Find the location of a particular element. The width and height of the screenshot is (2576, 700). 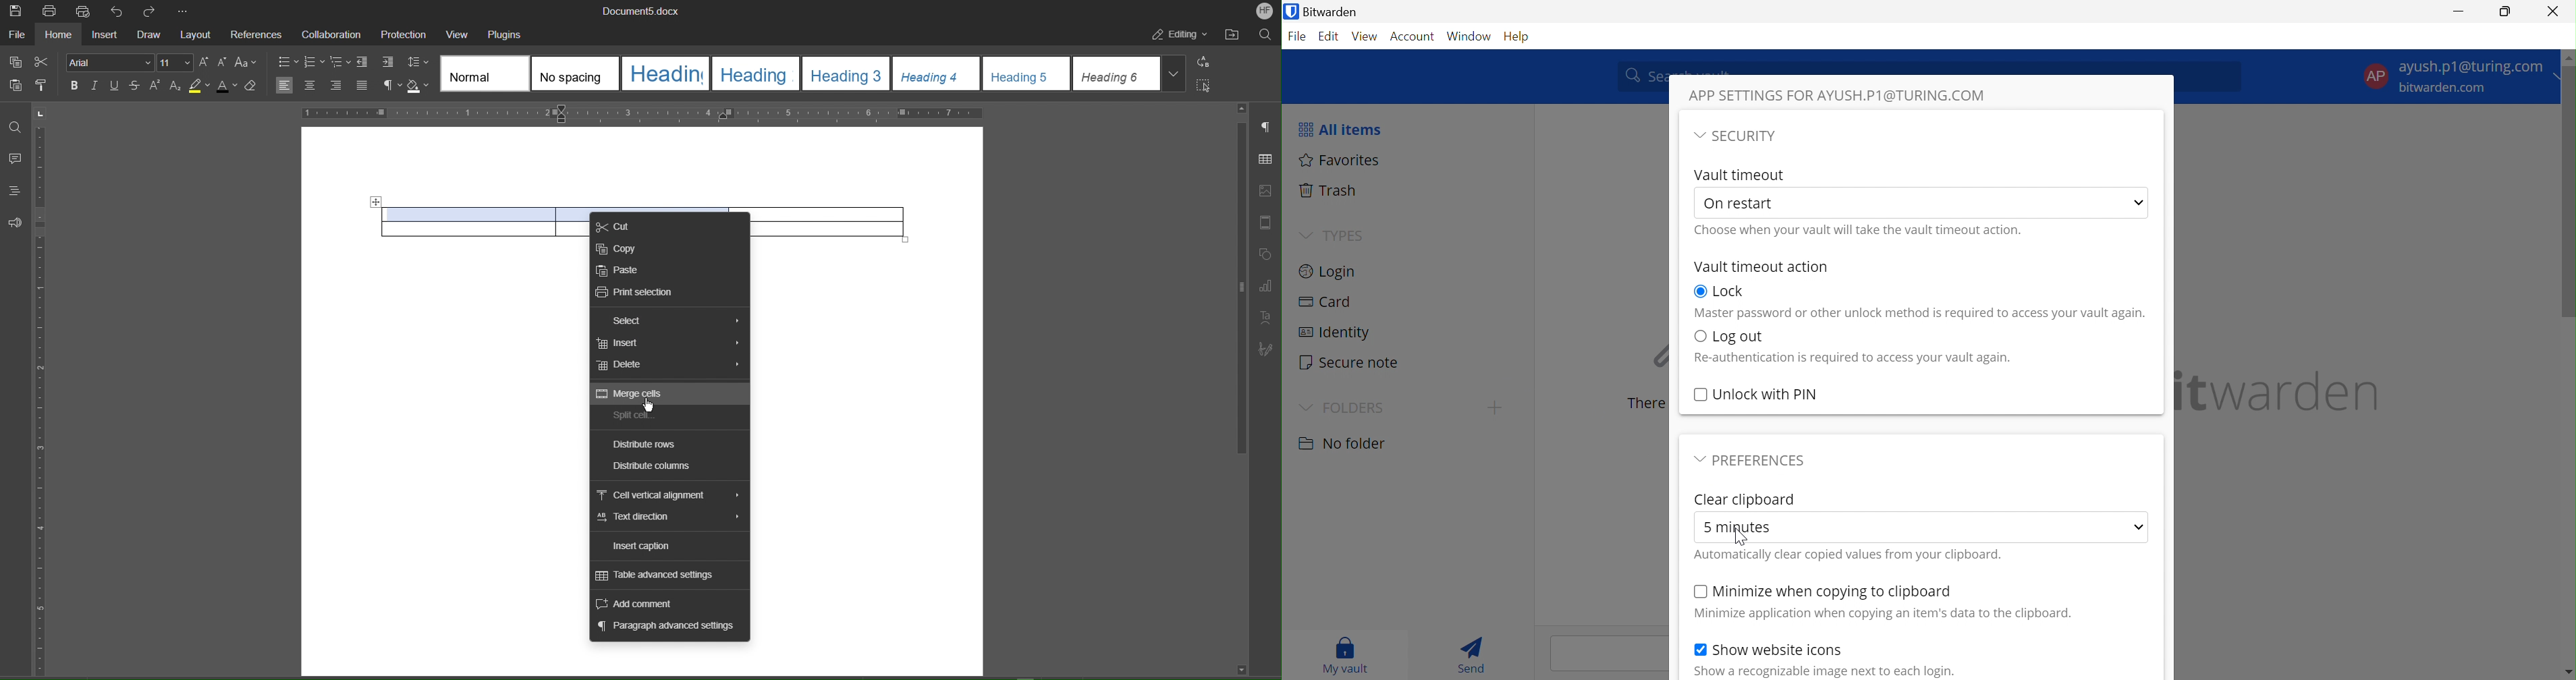

Quick Print is located at coordinates (87, 12).